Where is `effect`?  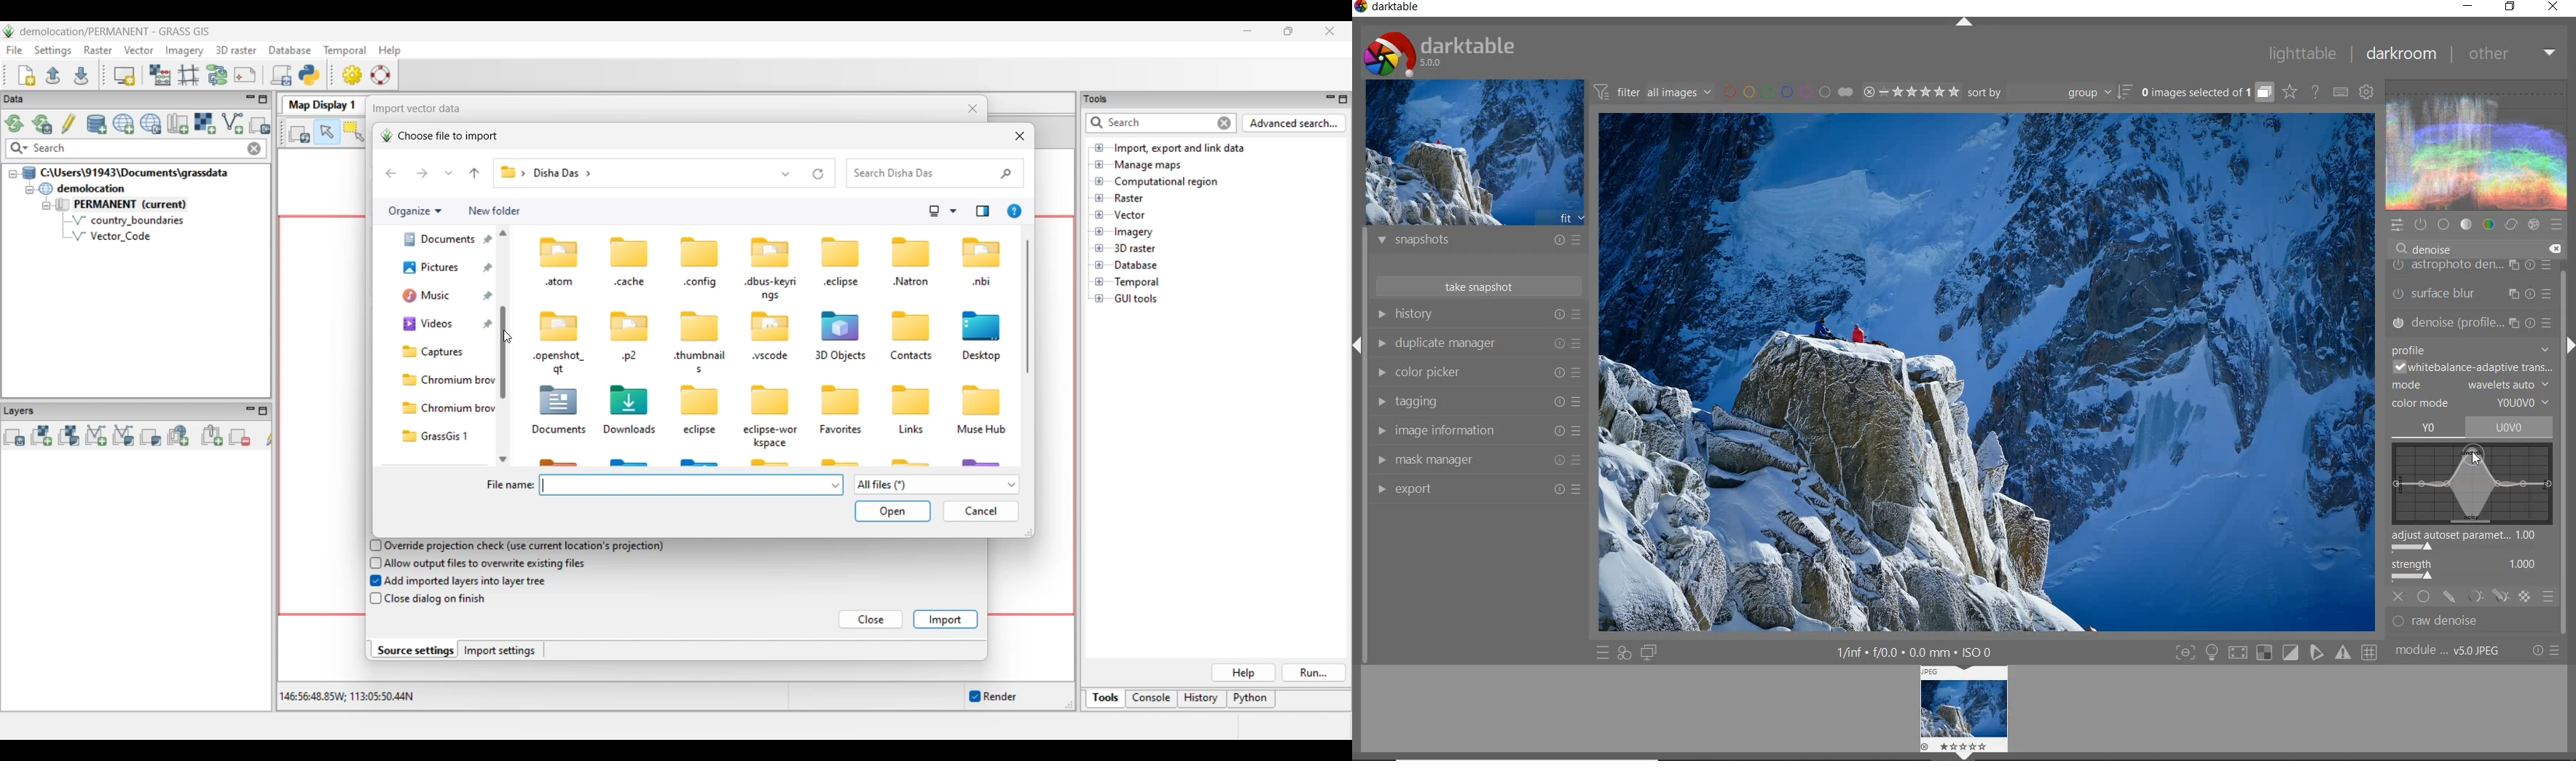
effect is located at coordinates (2533, 225).